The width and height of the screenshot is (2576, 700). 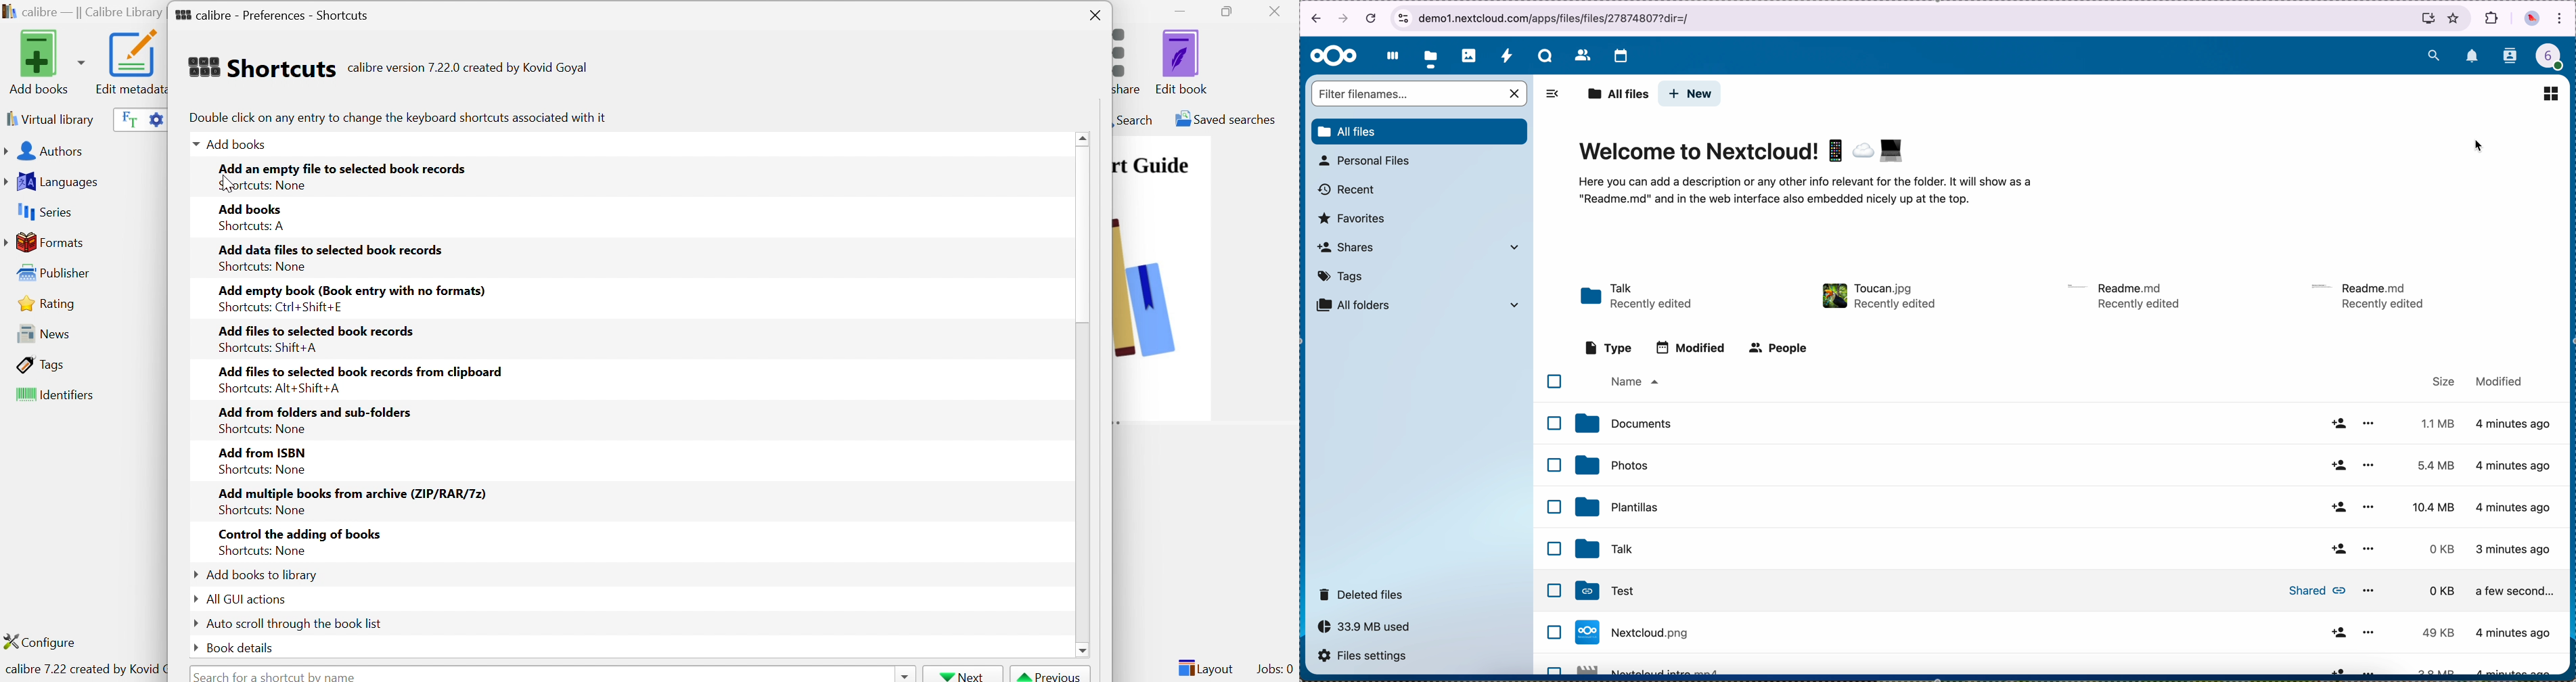 What do you see at coordinates (1961, 592) in the screenshot?
I see `folder shared` at bounding box center [1961, 592].